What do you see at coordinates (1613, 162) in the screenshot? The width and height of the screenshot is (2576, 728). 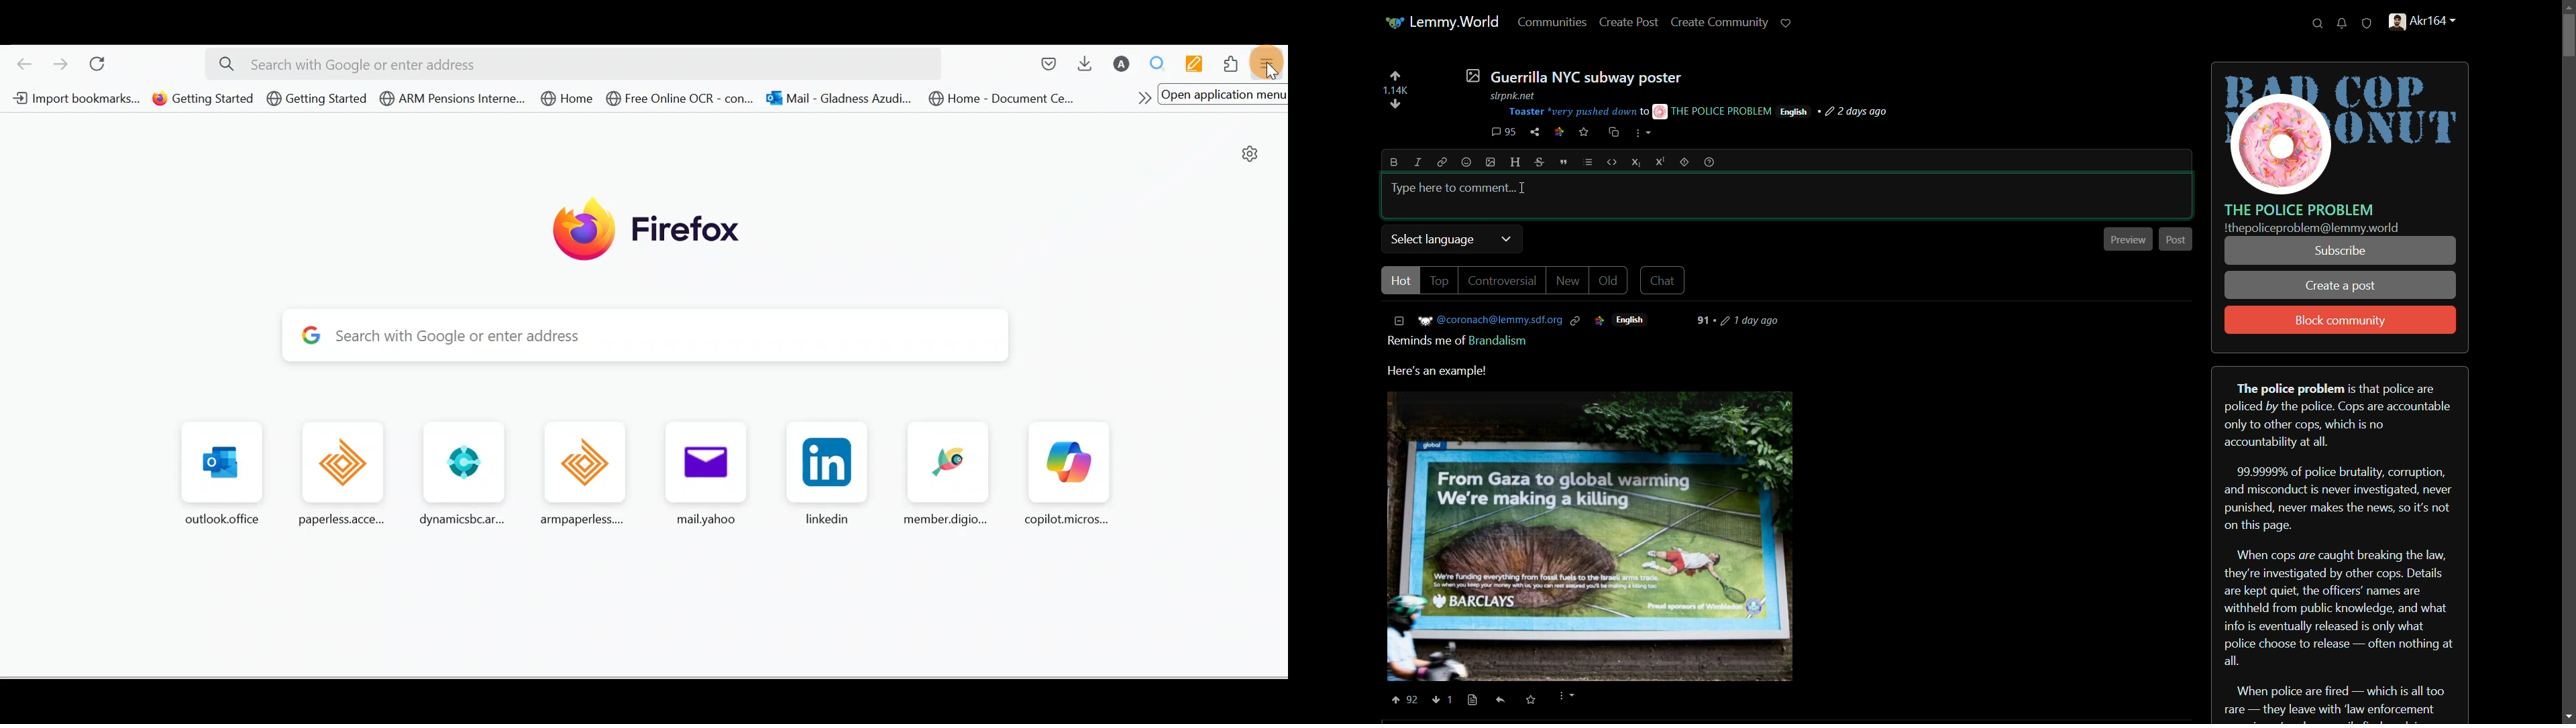 I see `code` at bounding box center [1613, 162].